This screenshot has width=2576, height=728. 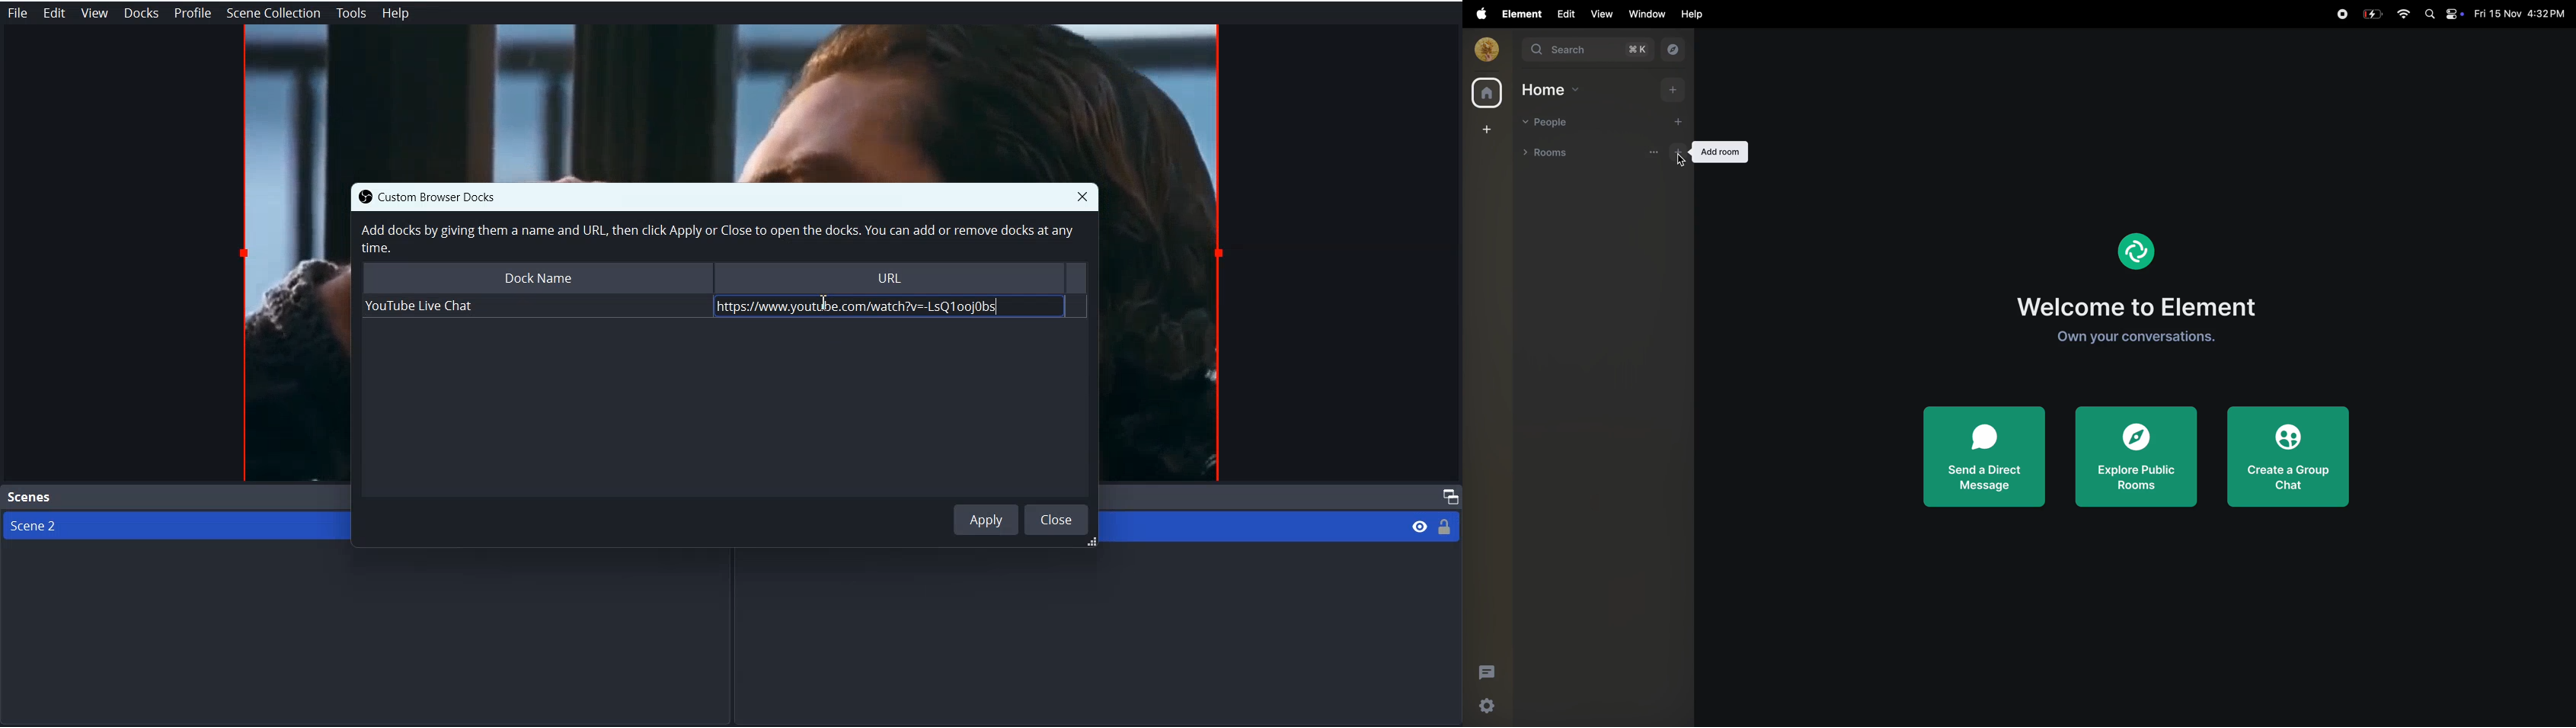 What do you see at coordinates (1420, 525) in the screenshot?
I see `Eye` at bounding box center [1420, 525].